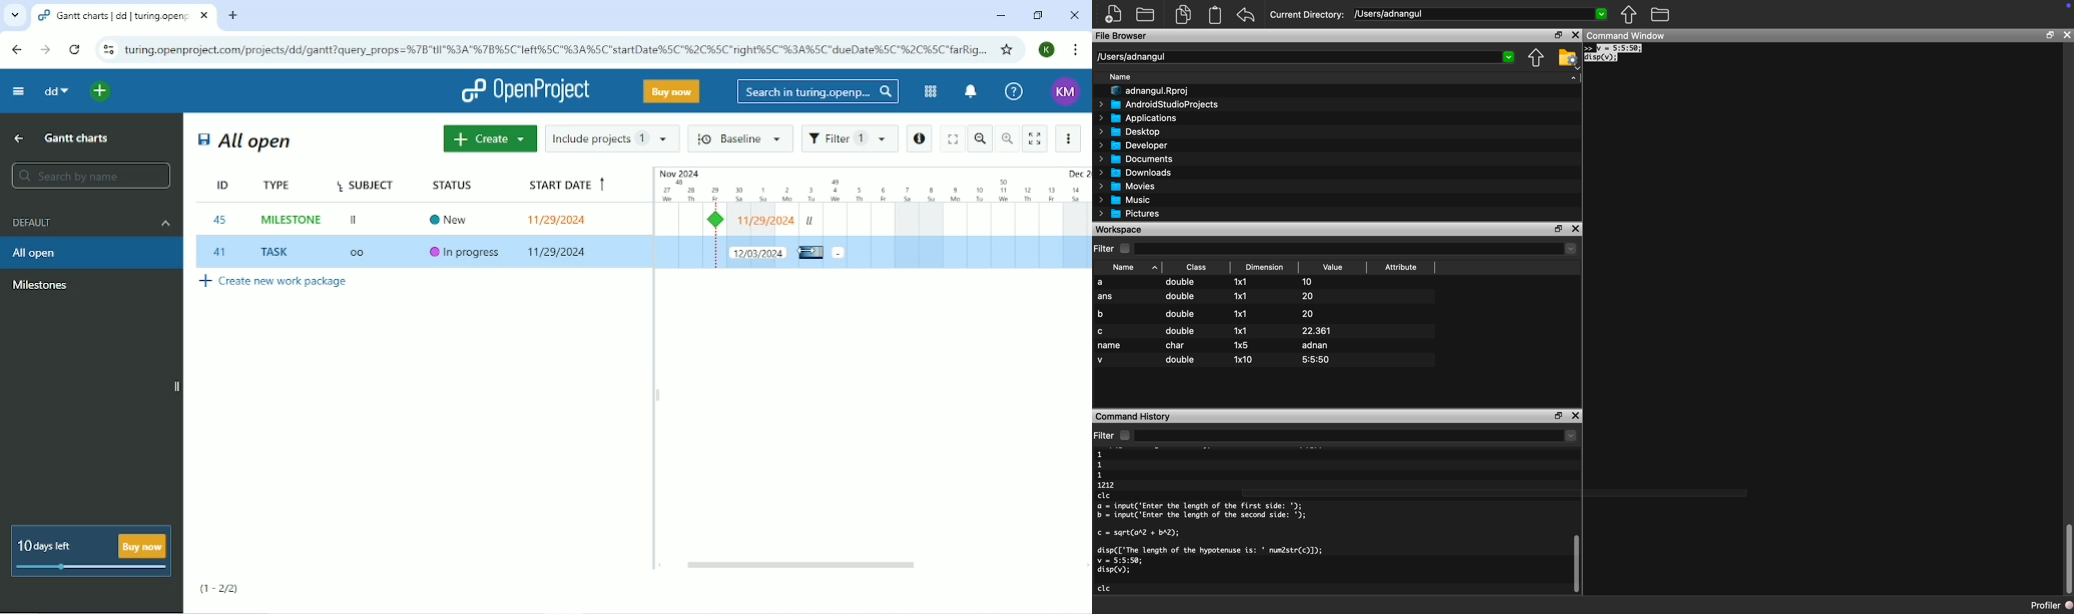 The height and width of the screenshot is (616, 2100). What do you see at coordinates (18, 92) in the screenshot?
I see `Collapse project menu` at bounding box center [18, 92].